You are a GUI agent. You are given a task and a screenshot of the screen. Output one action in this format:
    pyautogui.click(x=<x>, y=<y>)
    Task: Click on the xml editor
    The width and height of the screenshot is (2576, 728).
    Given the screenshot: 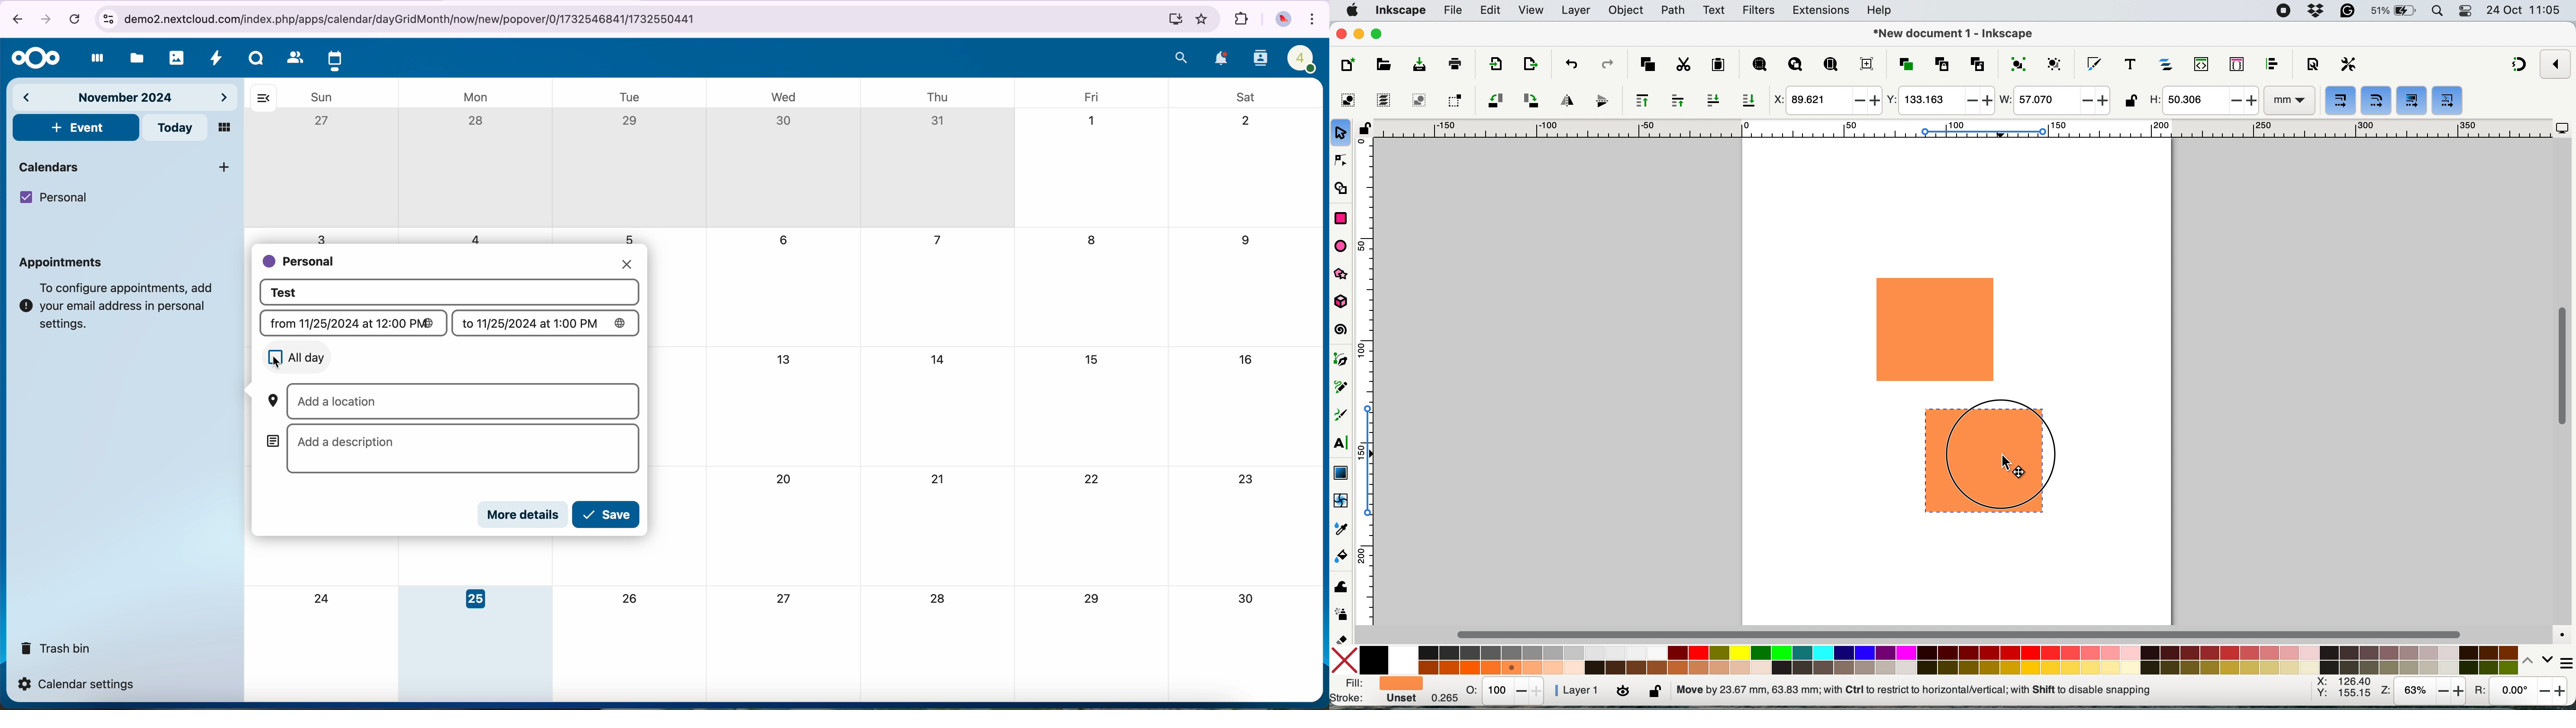 What is the action you would take?
    pyautogui.click(x=2199, y=65)
    